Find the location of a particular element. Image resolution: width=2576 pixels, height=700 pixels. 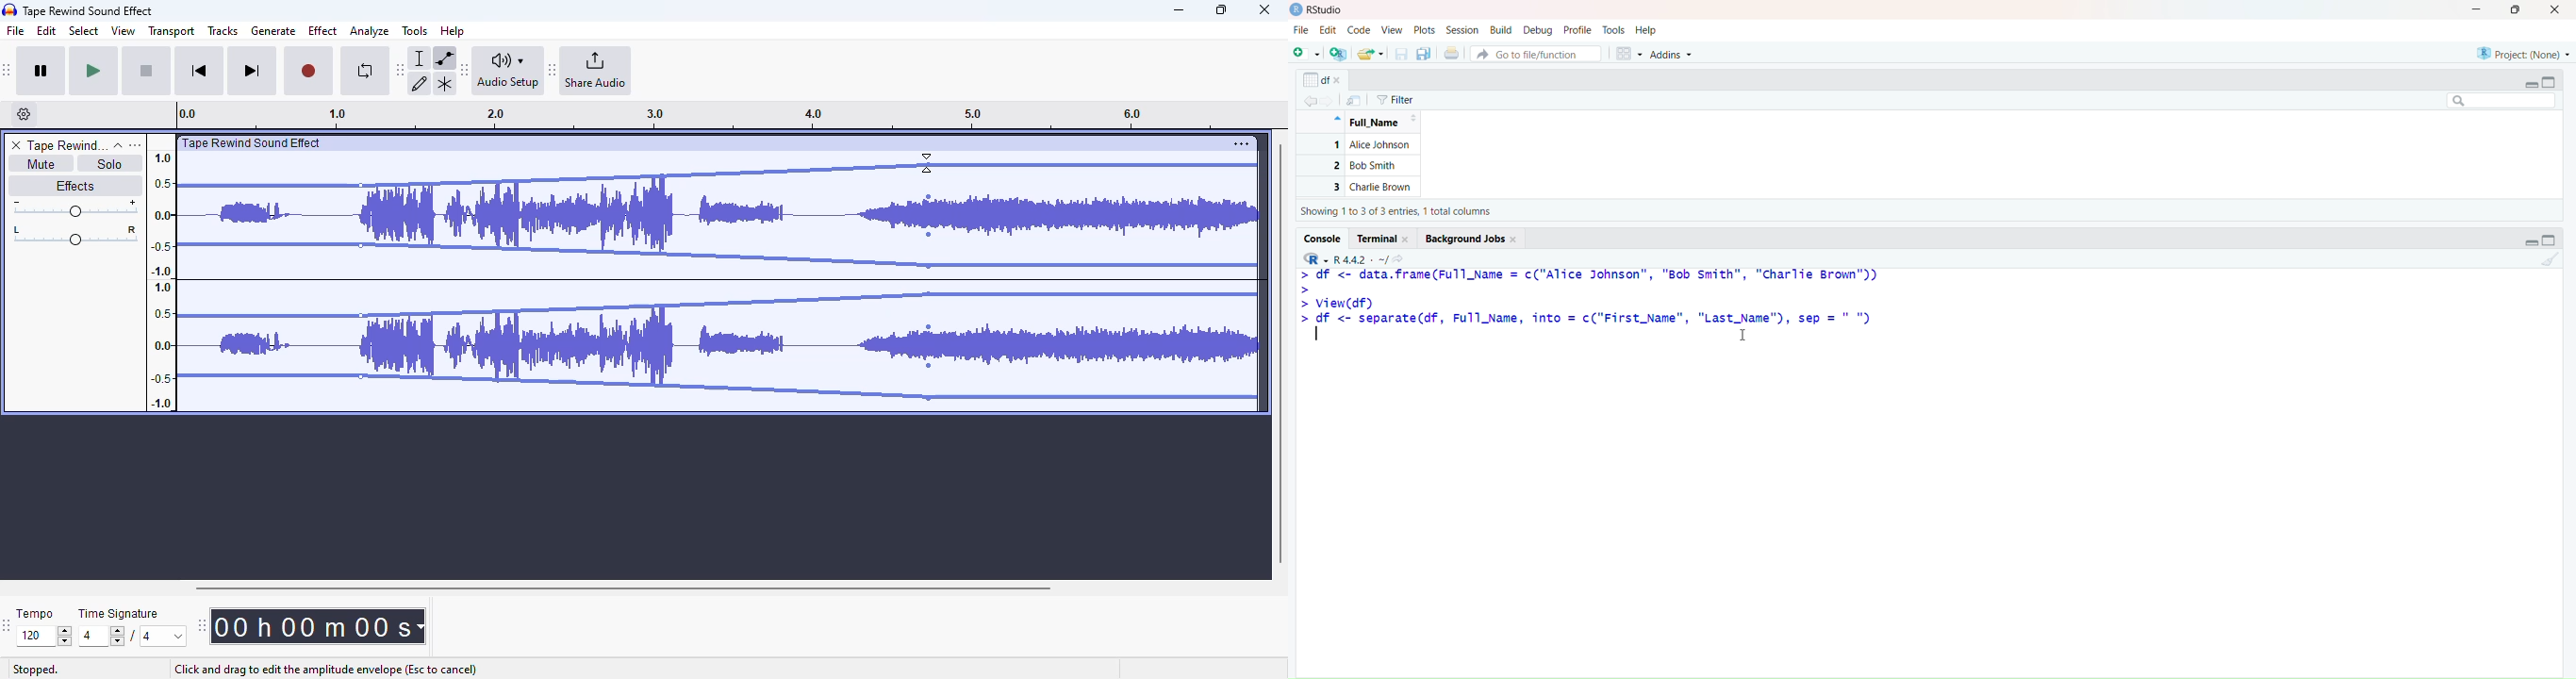

stopped is located at coordinates (36, 671).